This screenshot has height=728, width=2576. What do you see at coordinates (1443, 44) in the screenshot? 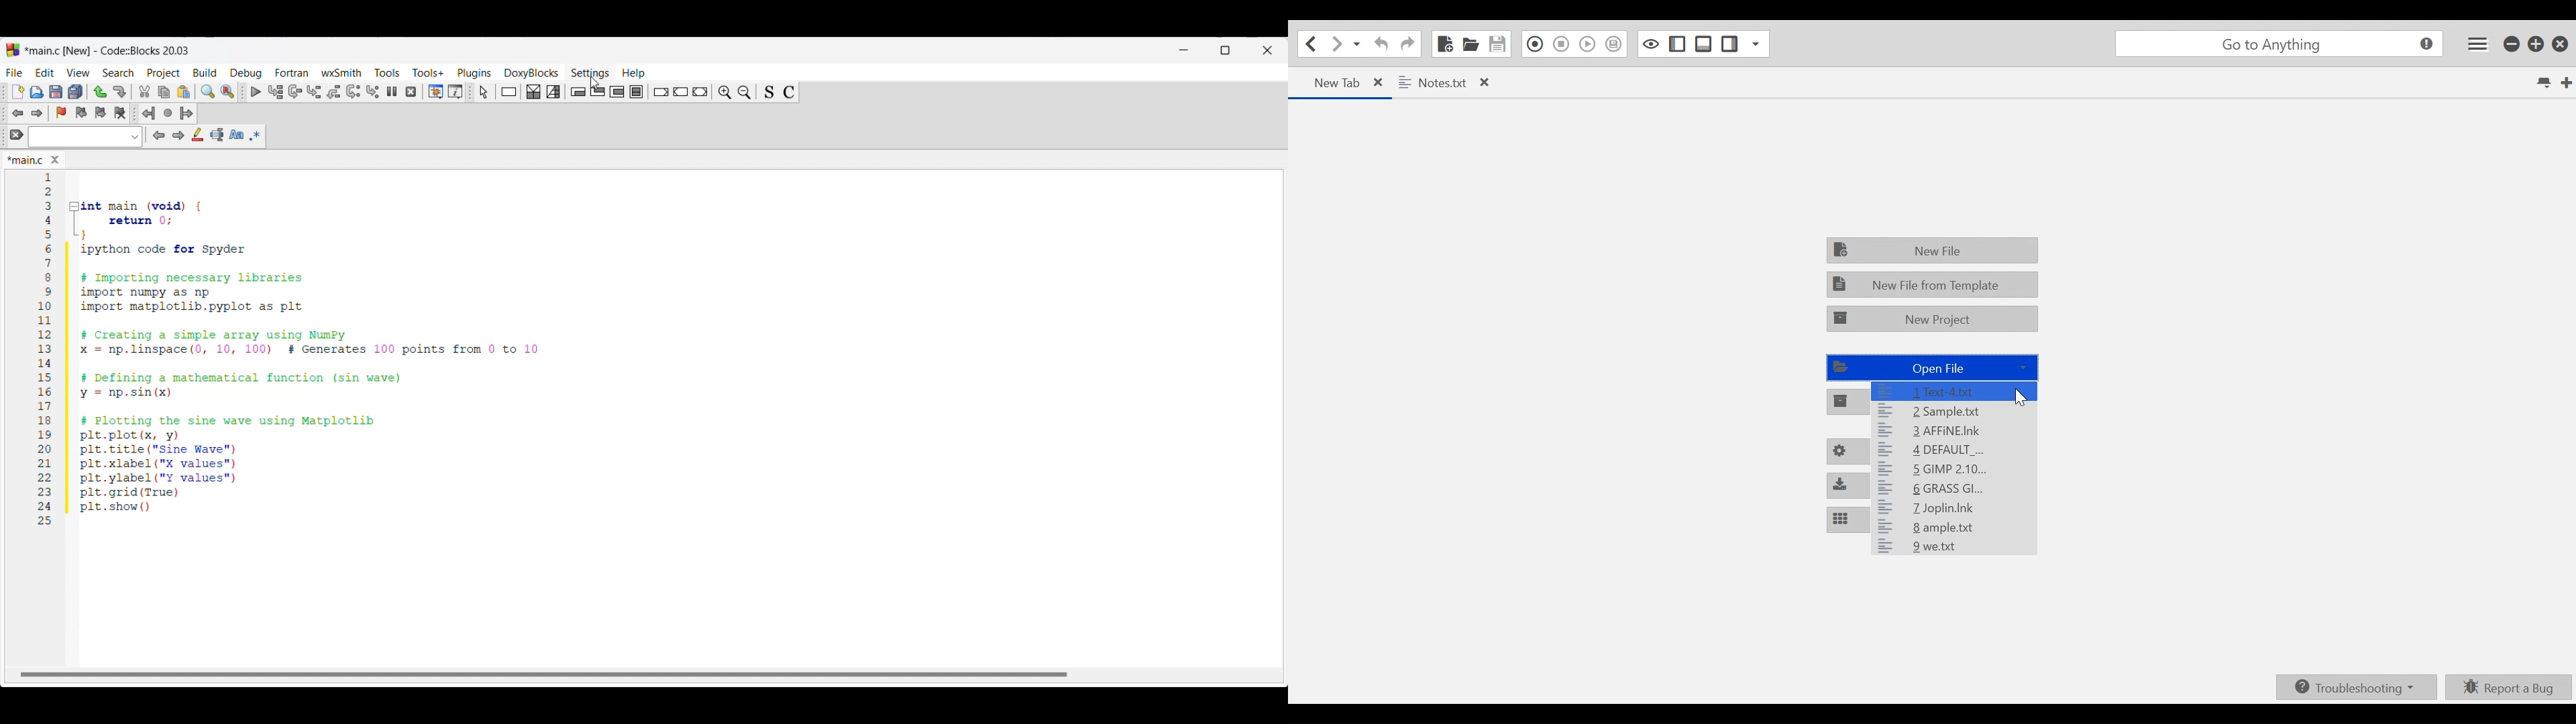
I see `New File` at bounding box center [1443, 44].